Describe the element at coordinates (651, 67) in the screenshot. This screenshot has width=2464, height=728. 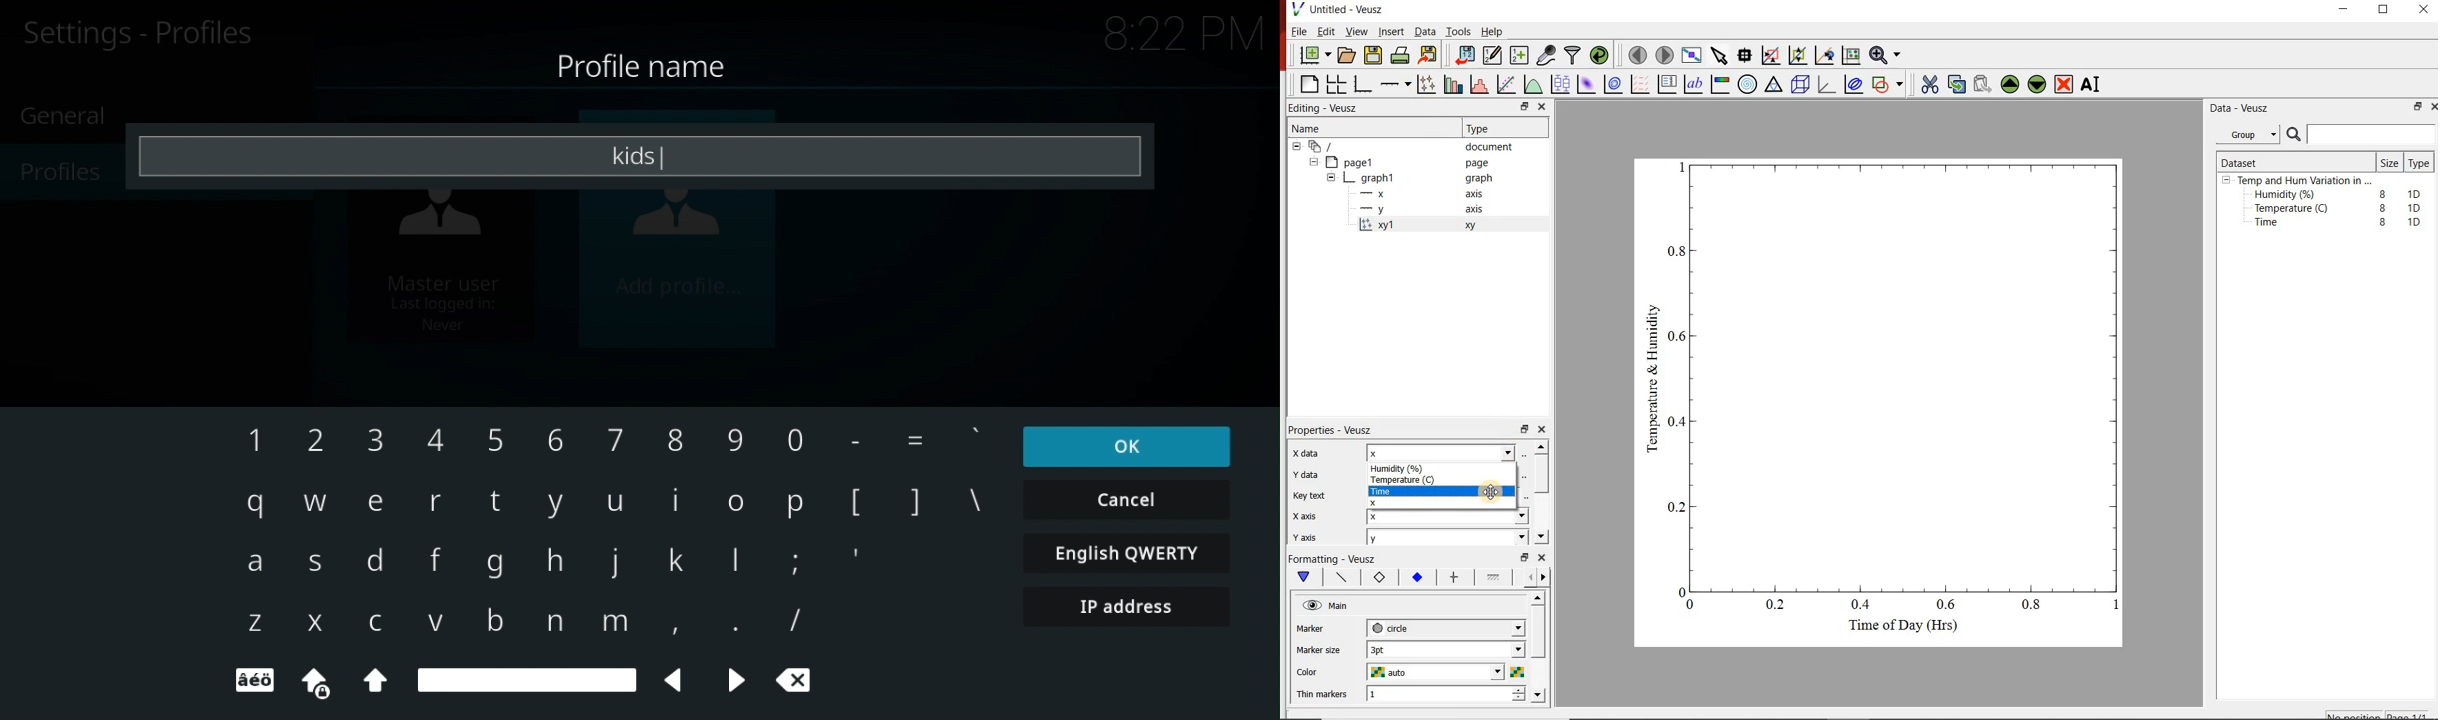
I see `Profile Name` at that location.